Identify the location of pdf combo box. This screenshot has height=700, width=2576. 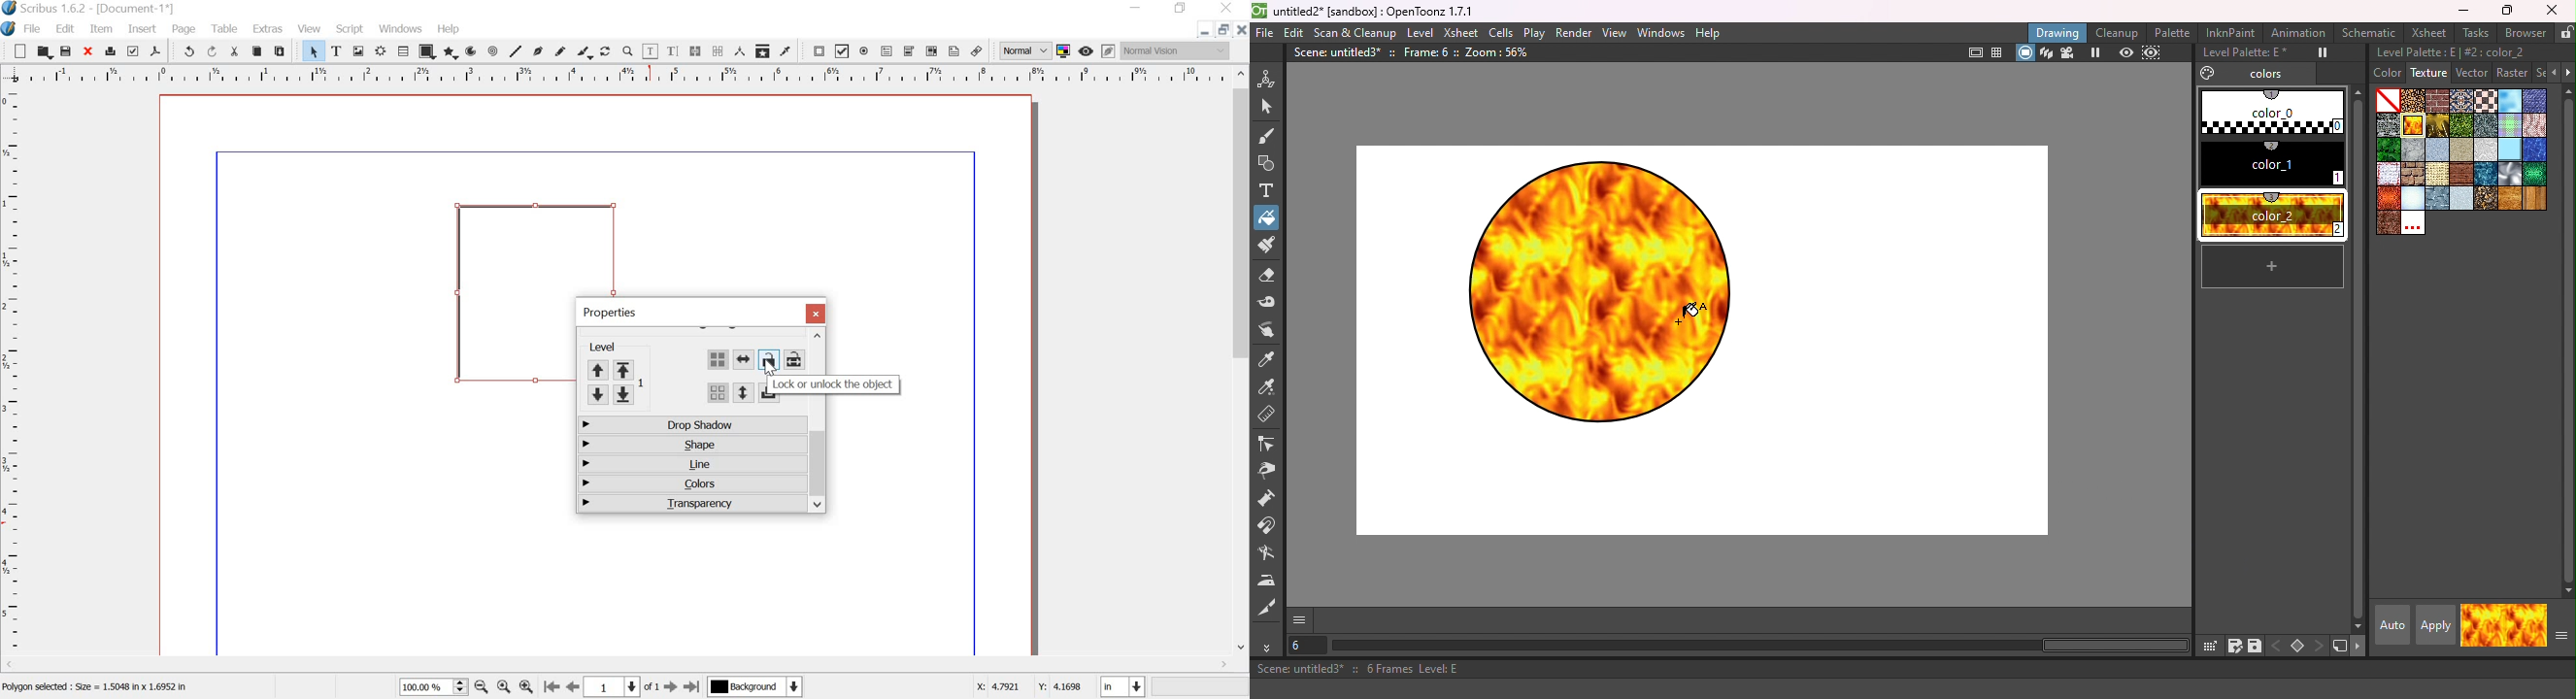
(910, 52).